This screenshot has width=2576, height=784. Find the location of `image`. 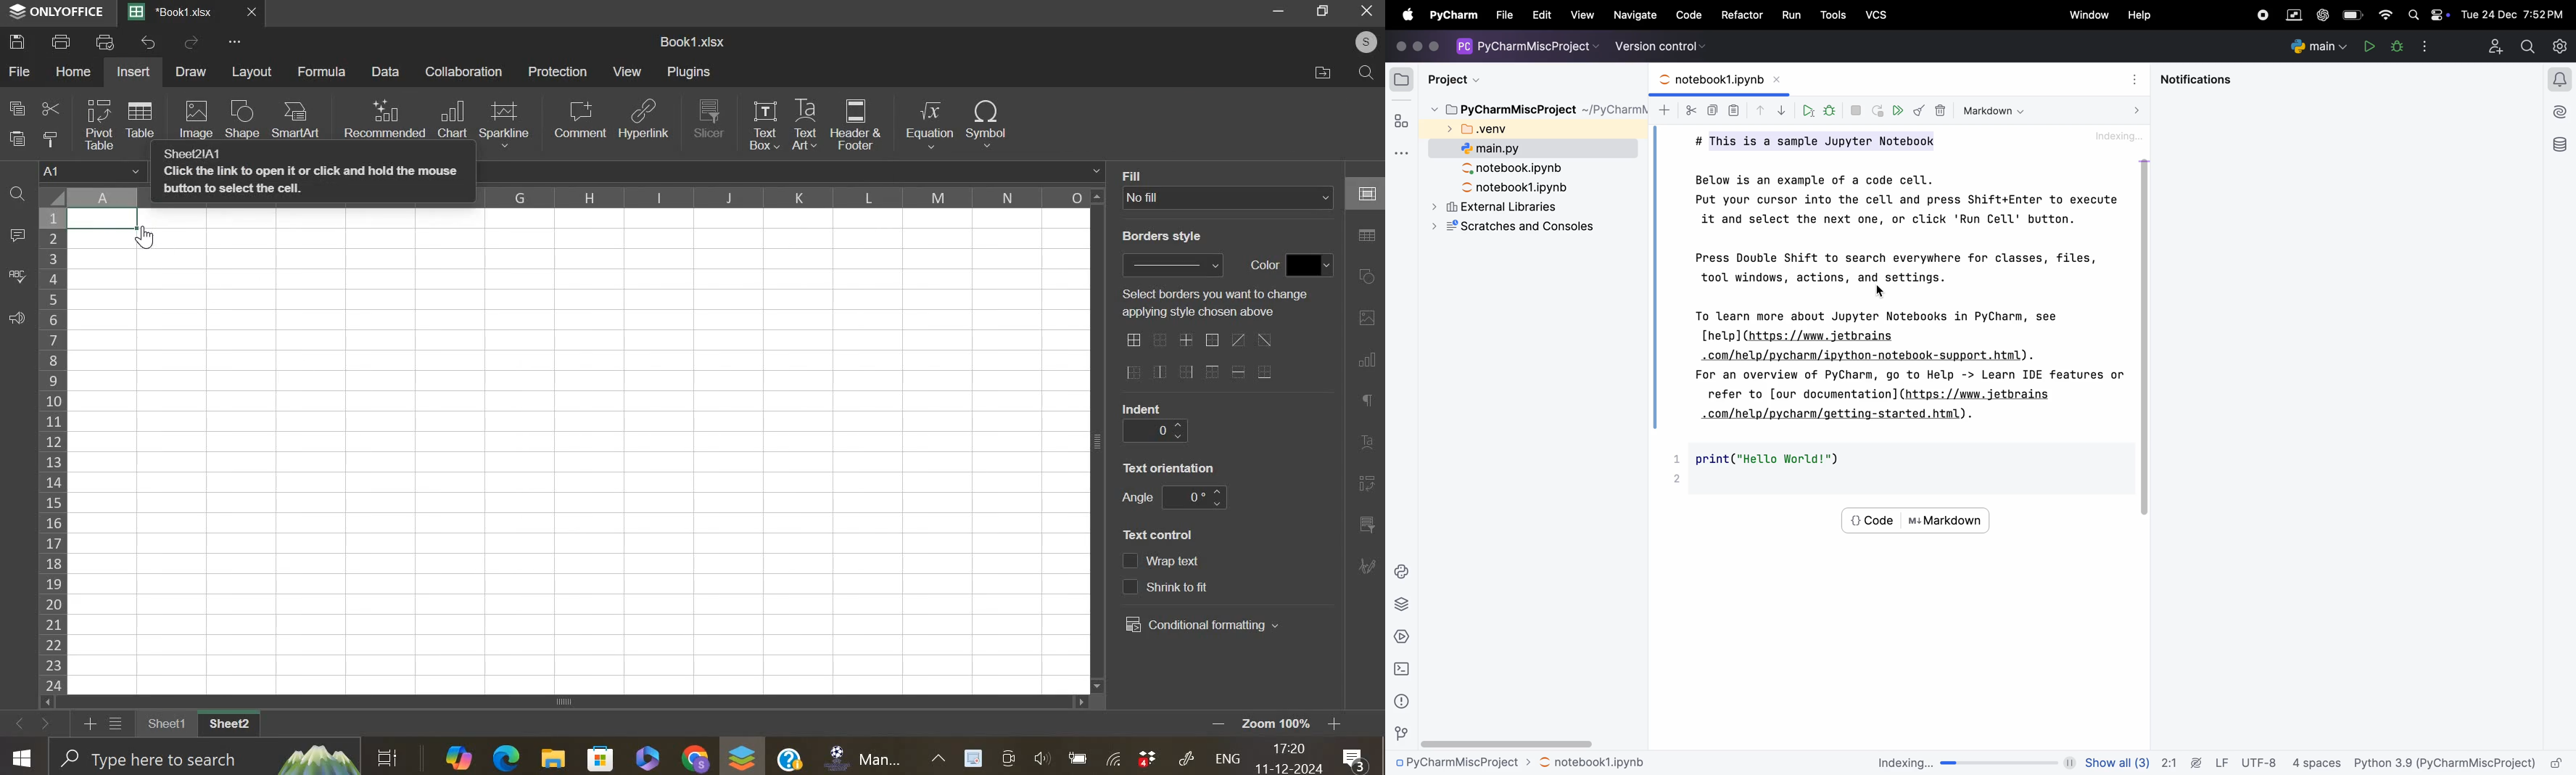

image is located at coordinates (199, 119).